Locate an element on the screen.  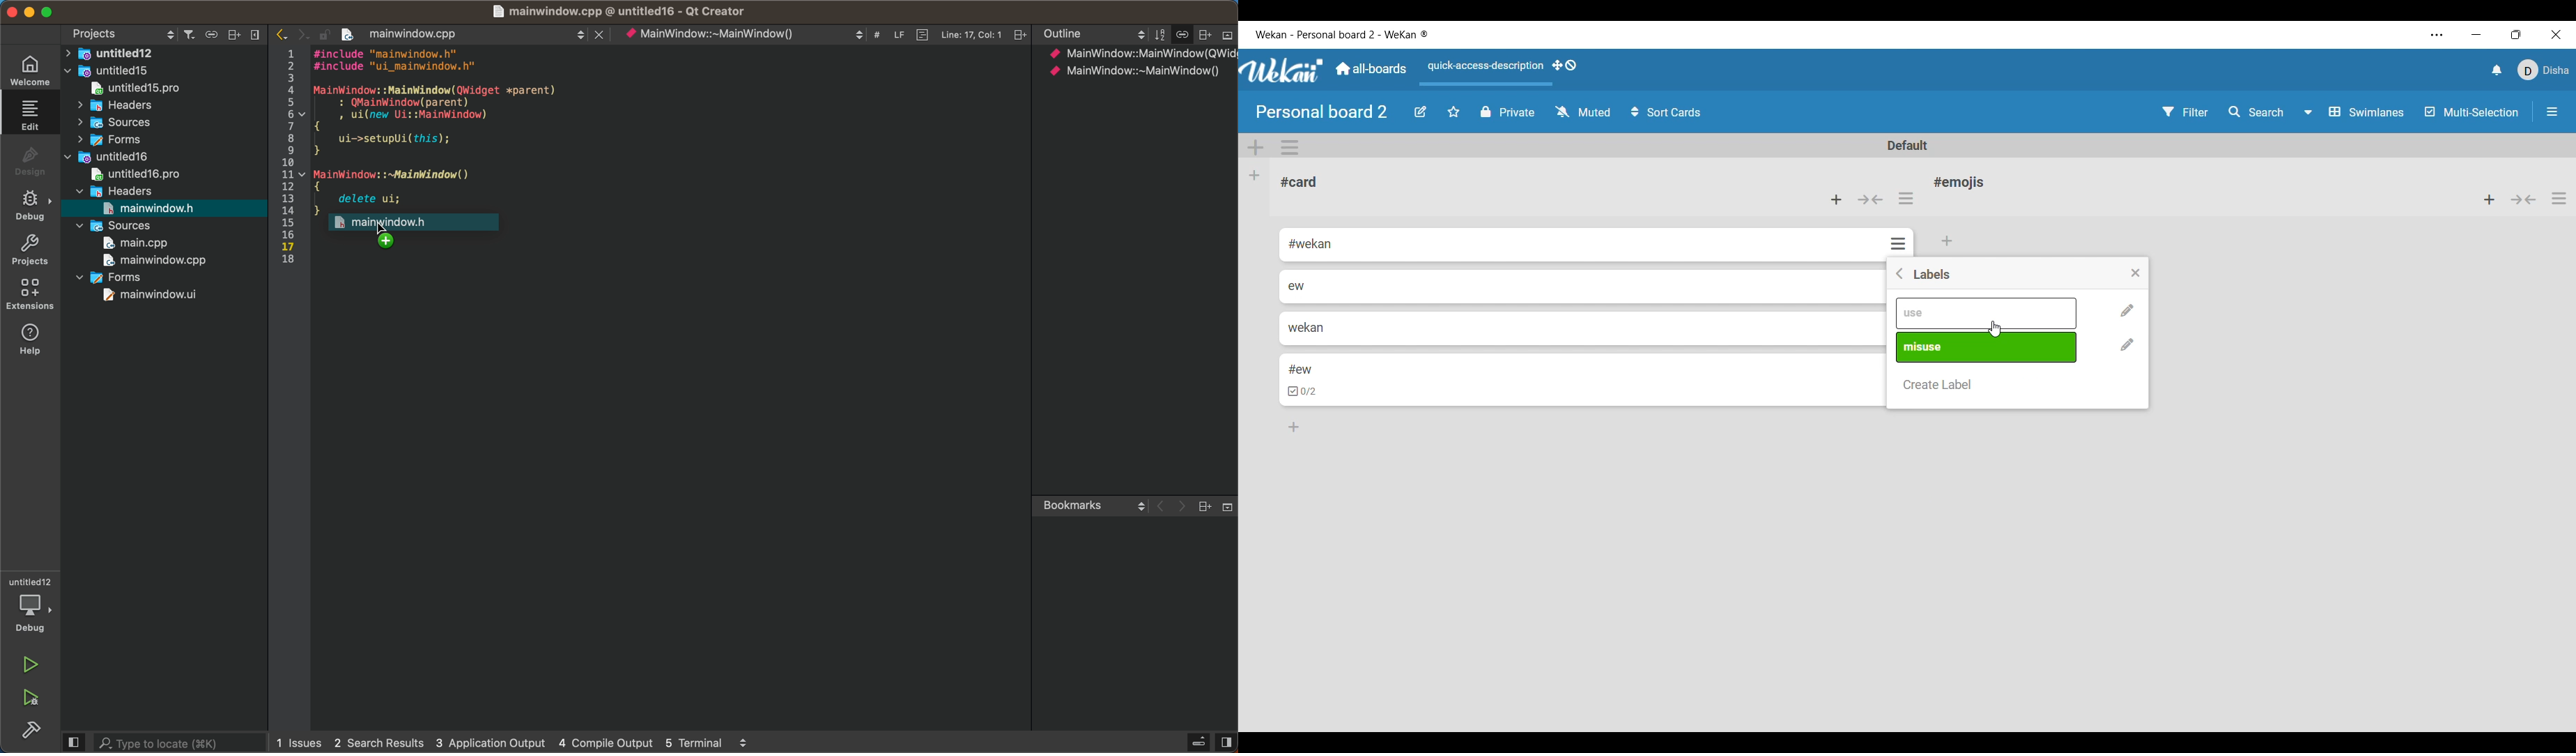
Settings and more is located at coordinates (2437, 35).